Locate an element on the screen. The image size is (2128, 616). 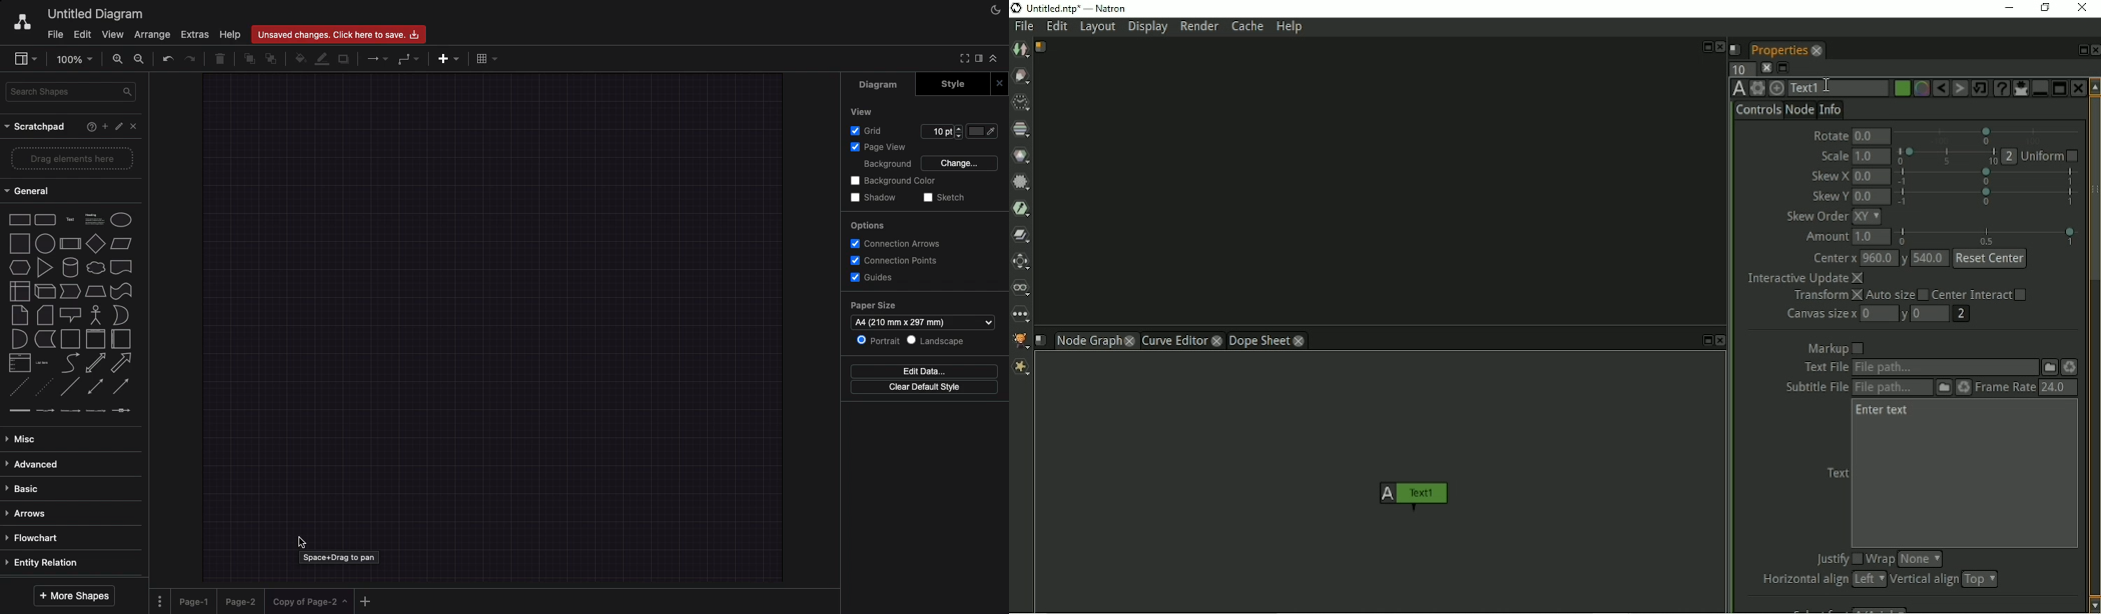
Help is located at coordinates (83, 125).